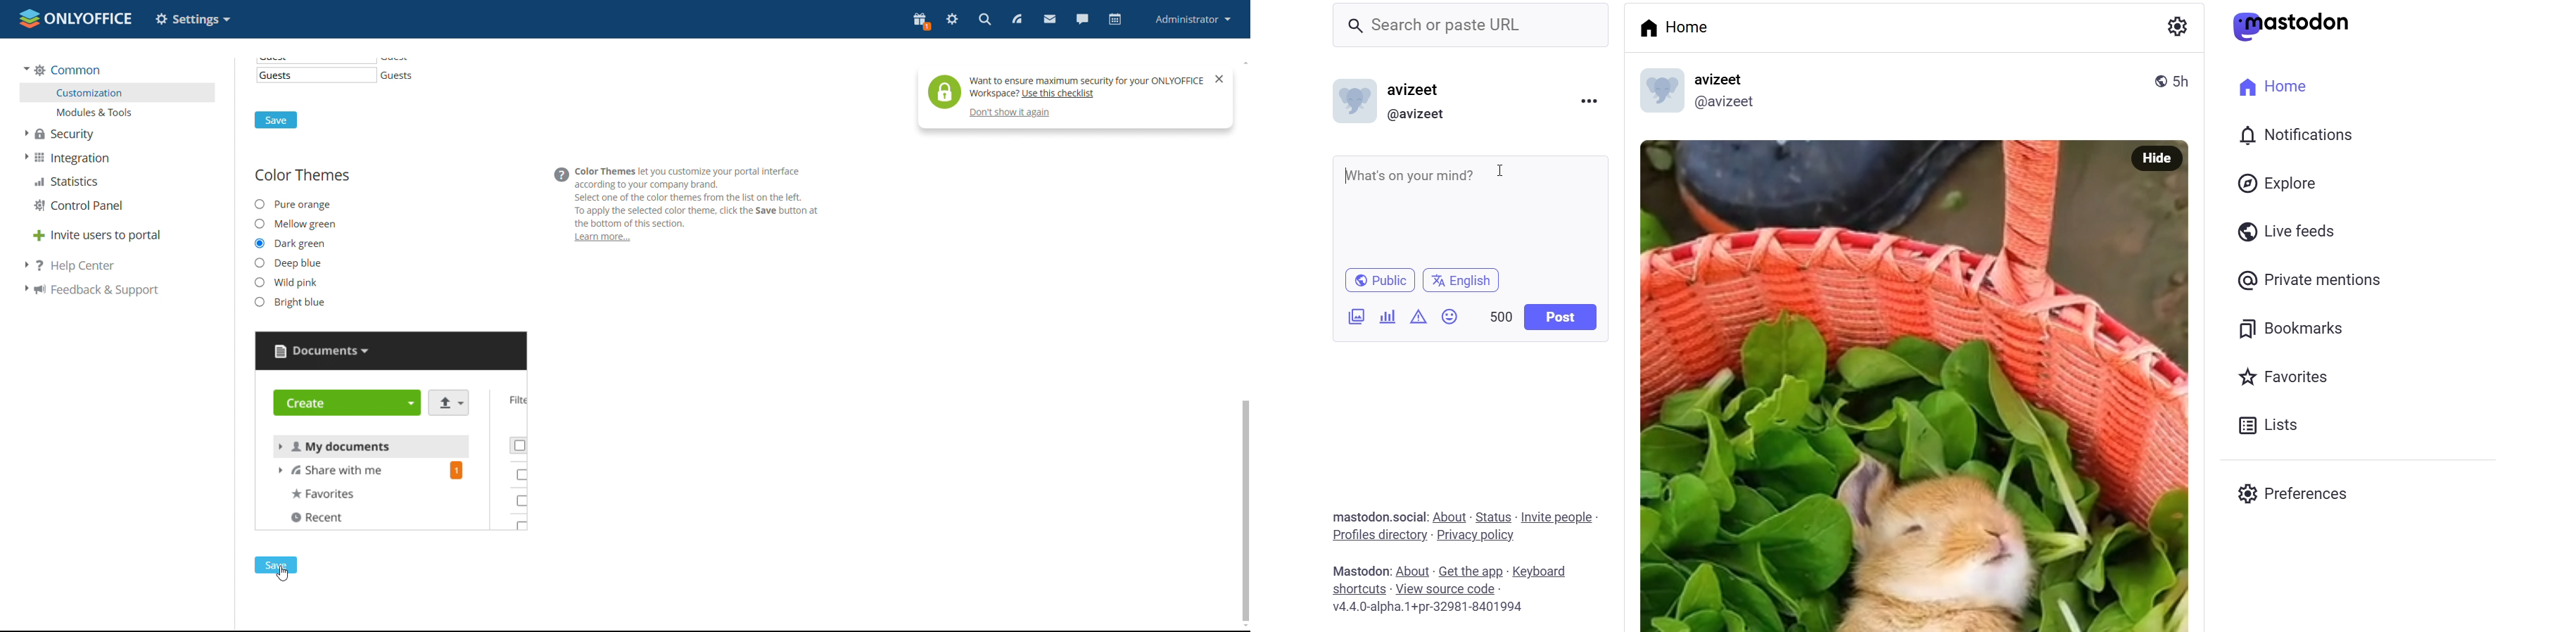 Image resolution: width=2576 pixels, height=644 pixels. What do you see at coordinates (2298, 25) in the screenshot?
I see `mastodon` at bounding box center [2298, 25].